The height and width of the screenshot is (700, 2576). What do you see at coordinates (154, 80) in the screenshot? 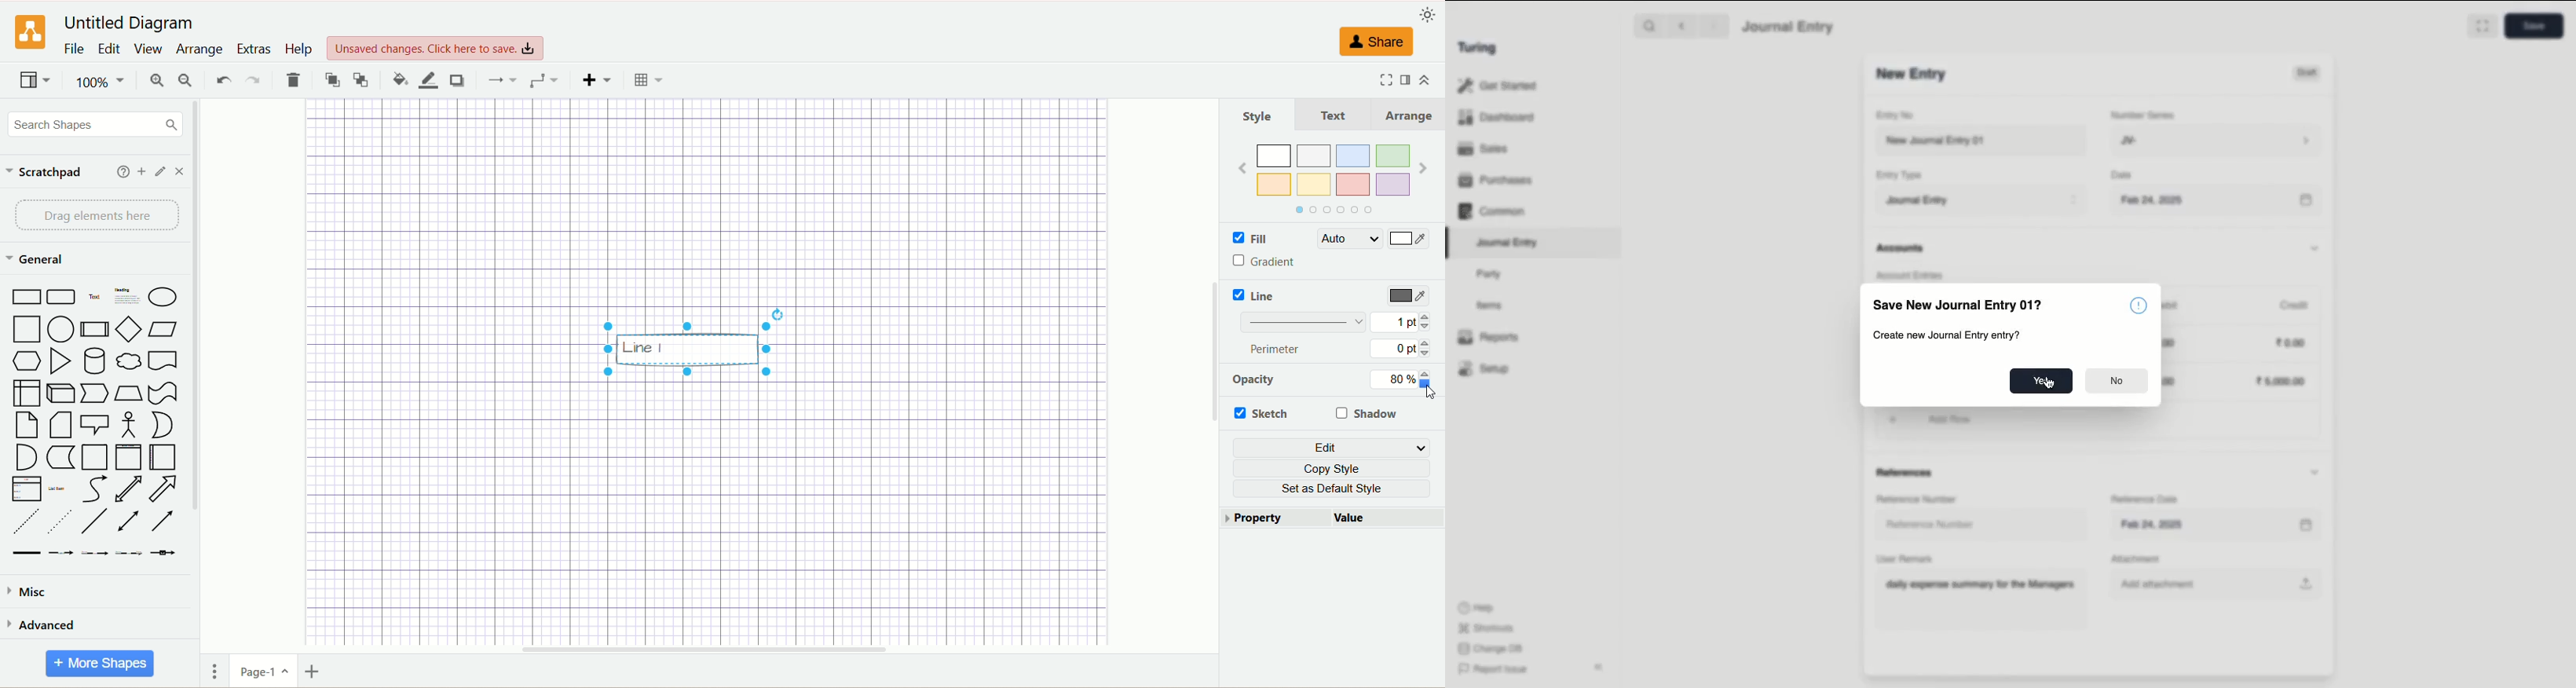
I see `zoom in` at bounding box center [154, 80].